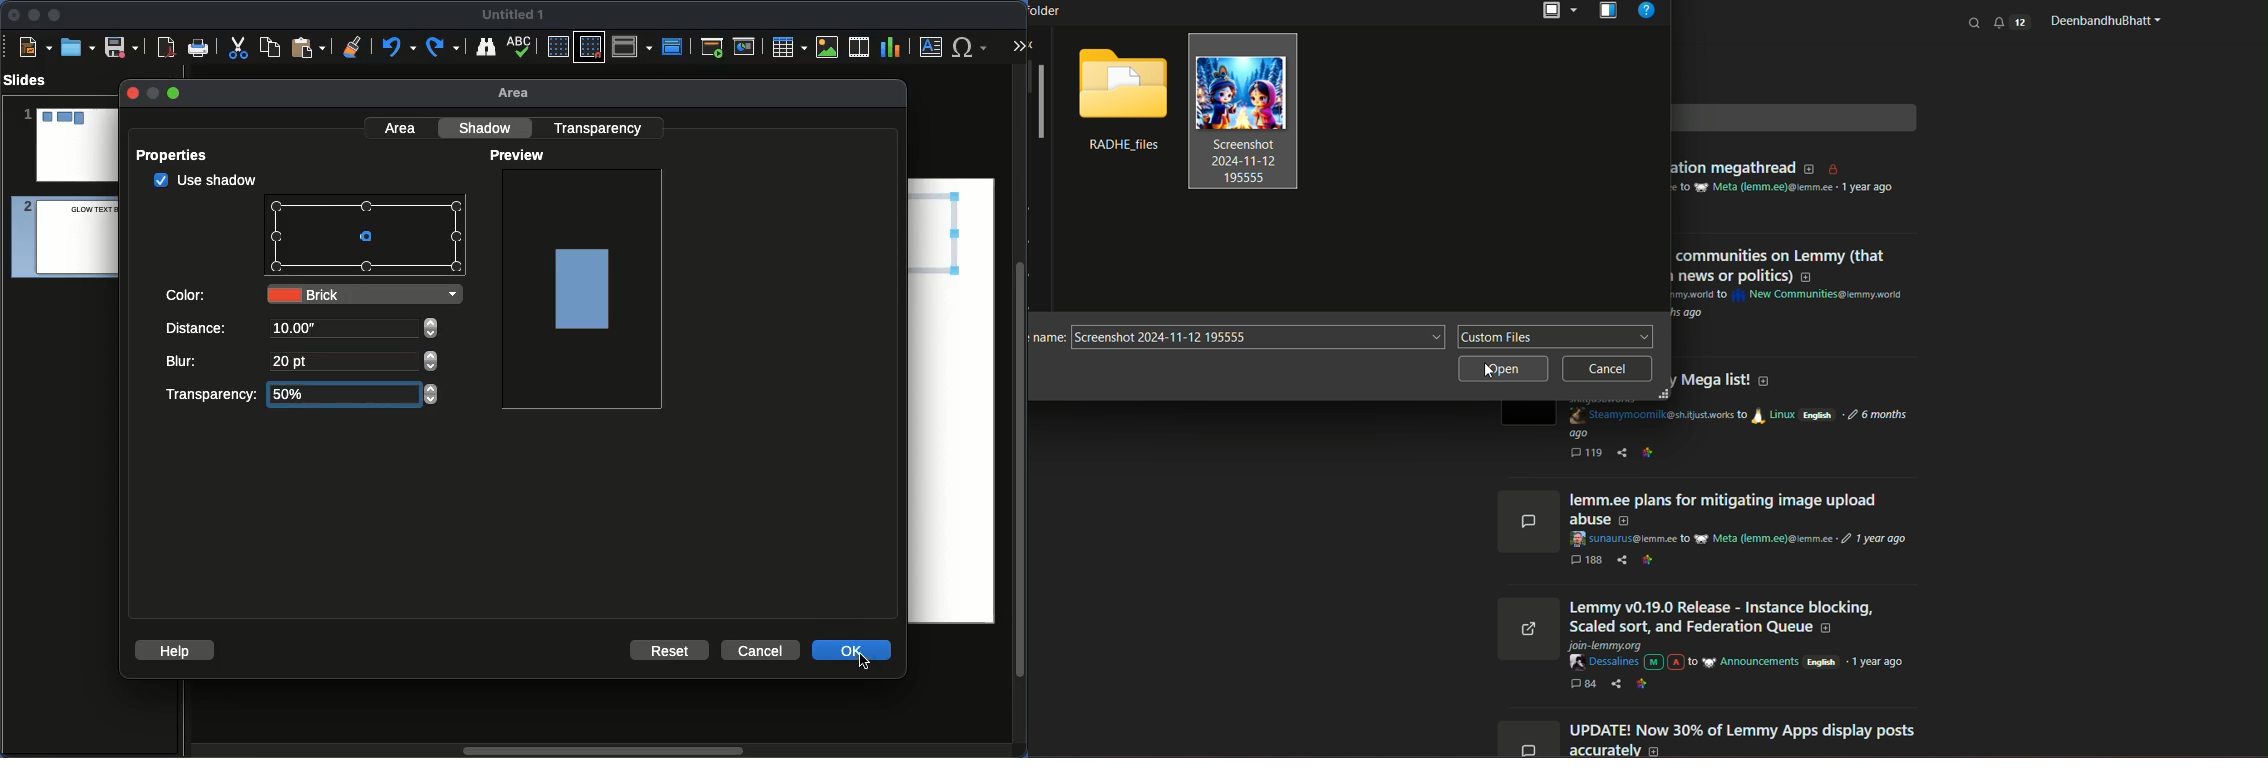  I want to click on Scroll, so click(599, 752).